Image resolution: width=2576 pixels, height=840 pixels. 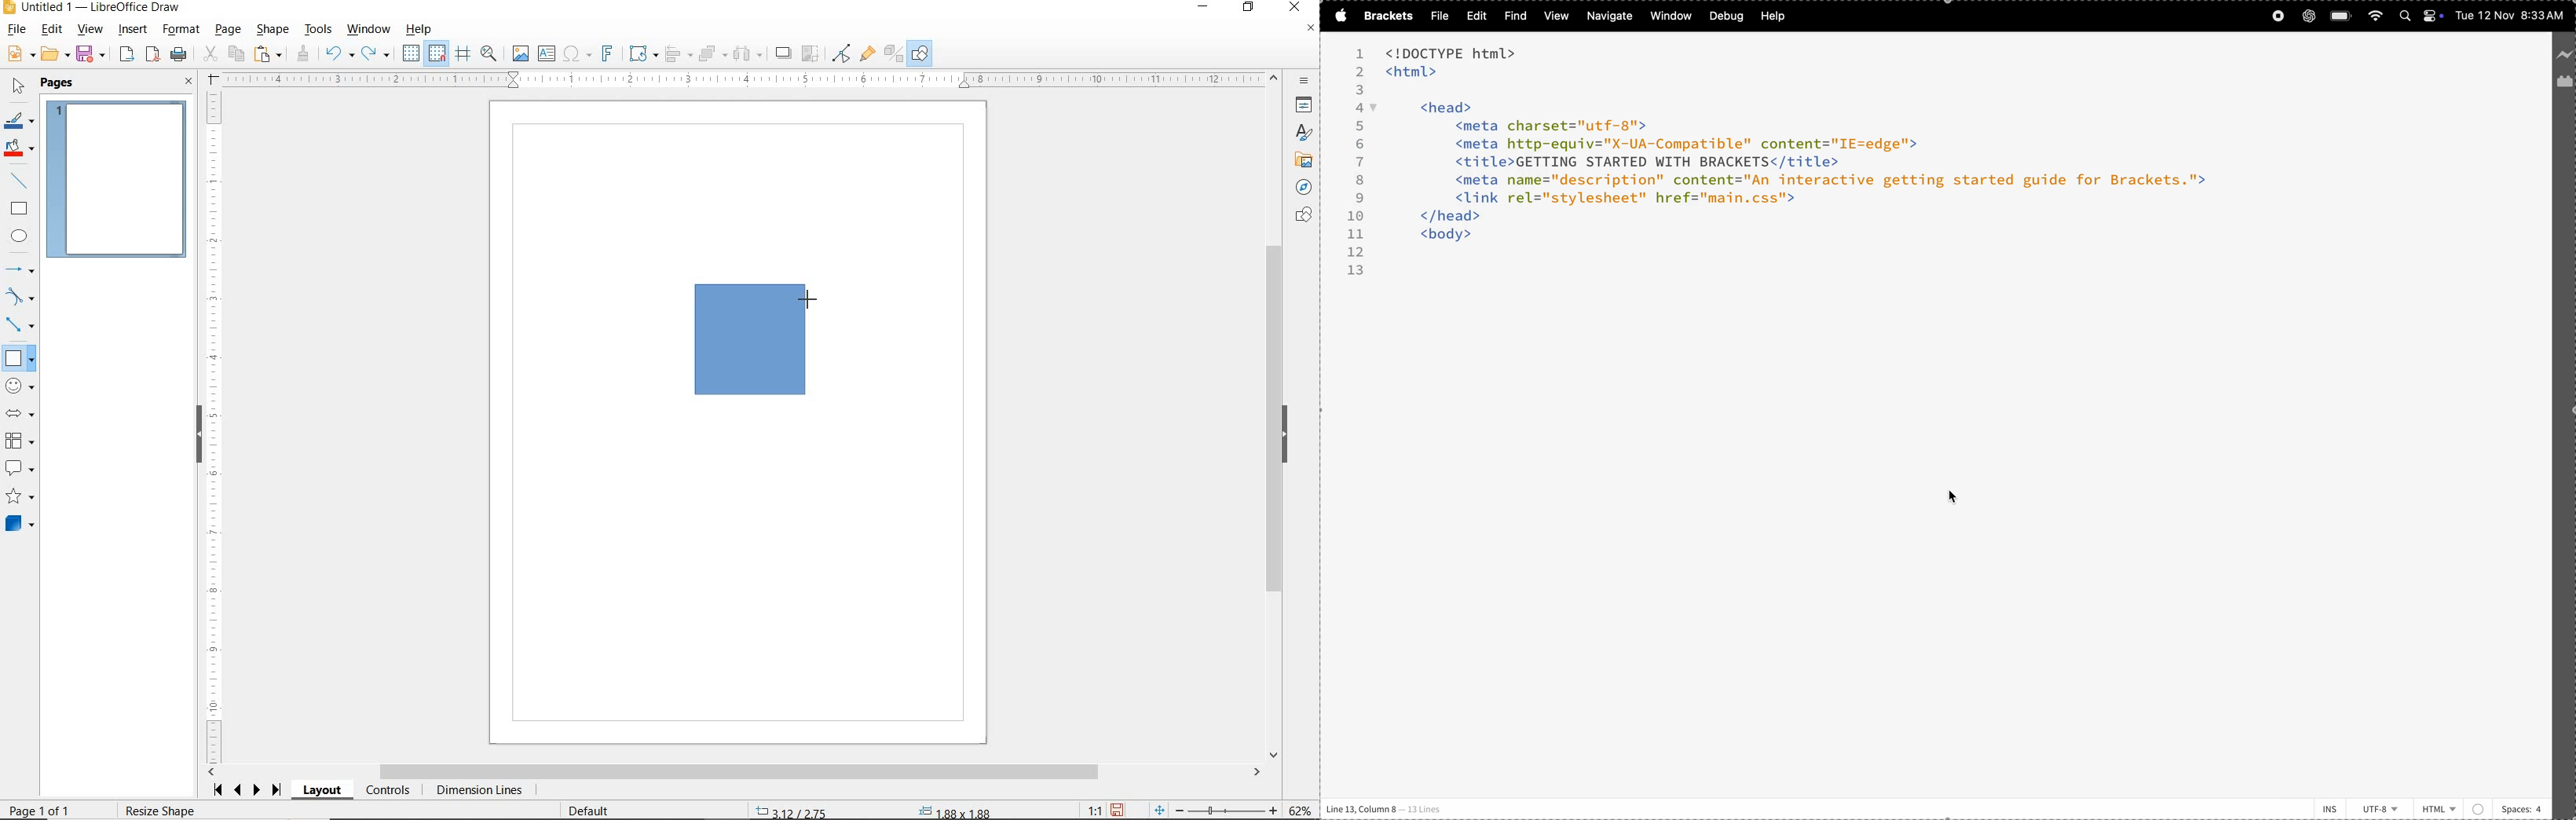 I want to click on RECTANGLE, so click(x=20, y=208).